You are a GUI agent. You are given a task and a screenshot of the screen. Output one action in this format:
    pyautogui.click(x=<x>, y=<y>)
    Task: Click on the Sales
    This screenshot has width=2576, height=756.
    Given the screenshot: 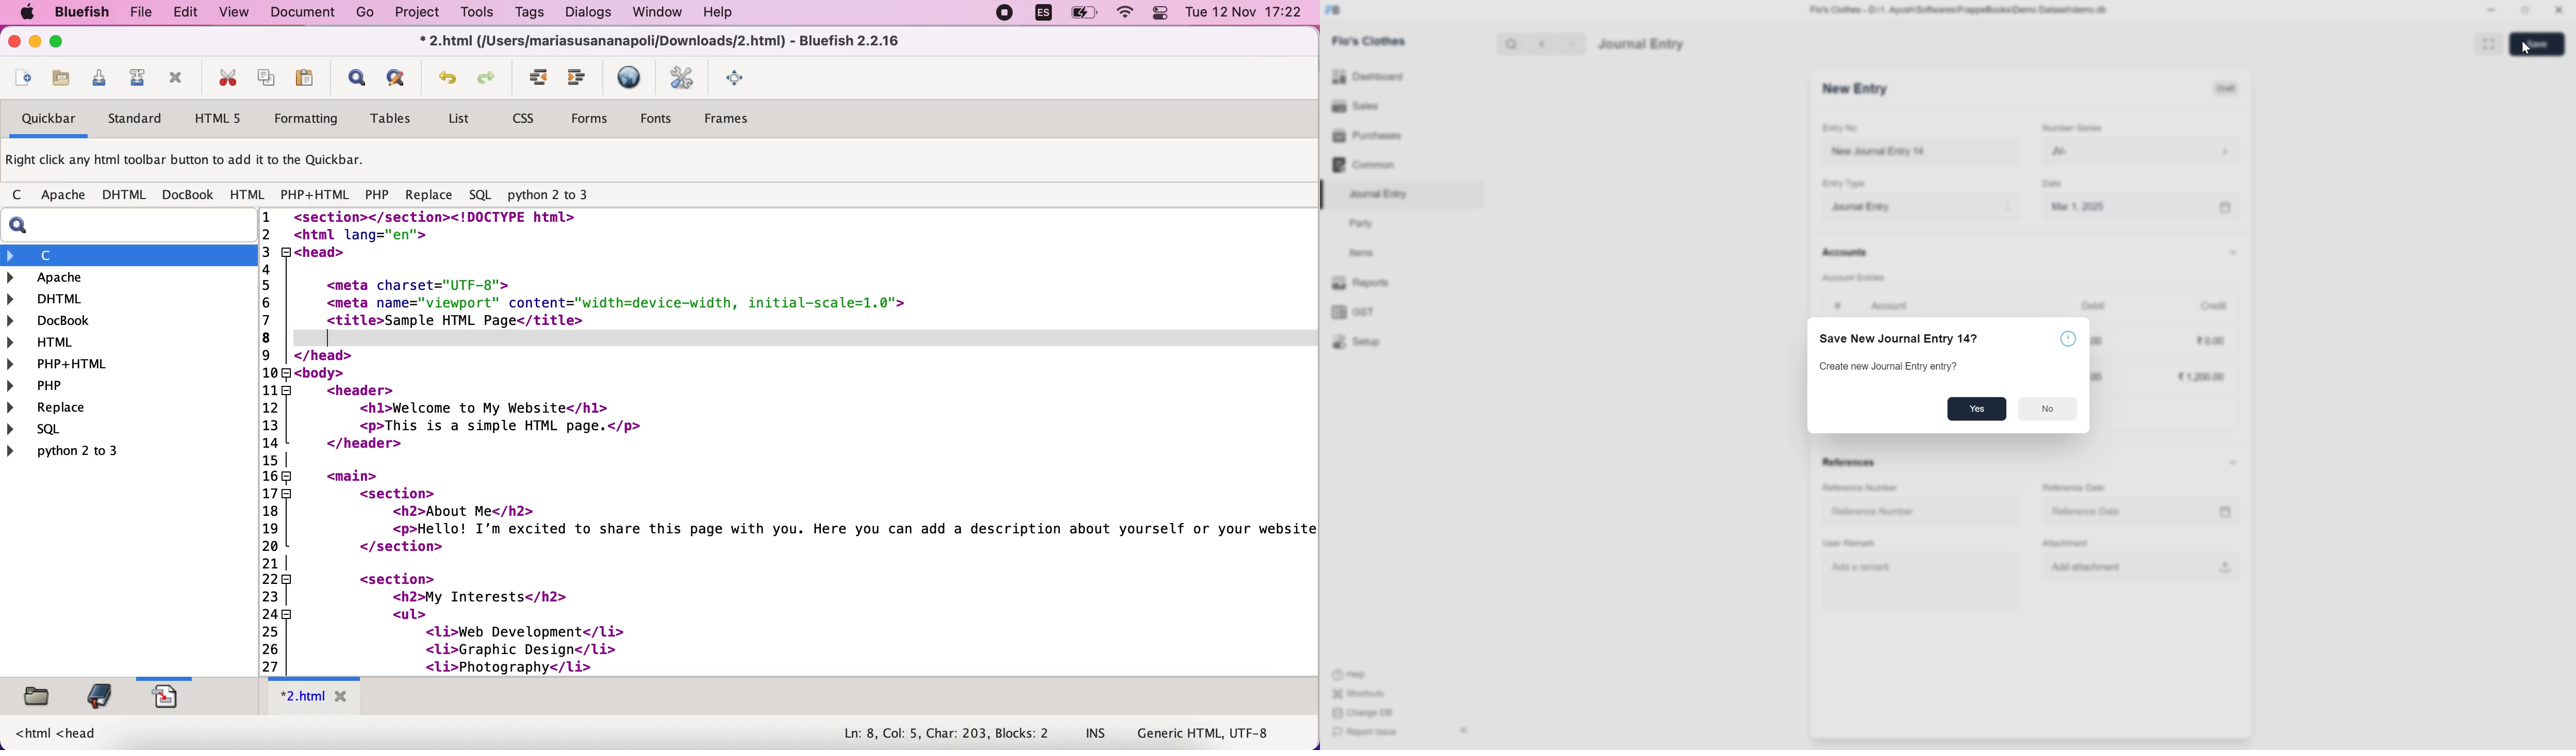 What is the action you would take?
    pyautogui.click(x=1355, y=105)
    